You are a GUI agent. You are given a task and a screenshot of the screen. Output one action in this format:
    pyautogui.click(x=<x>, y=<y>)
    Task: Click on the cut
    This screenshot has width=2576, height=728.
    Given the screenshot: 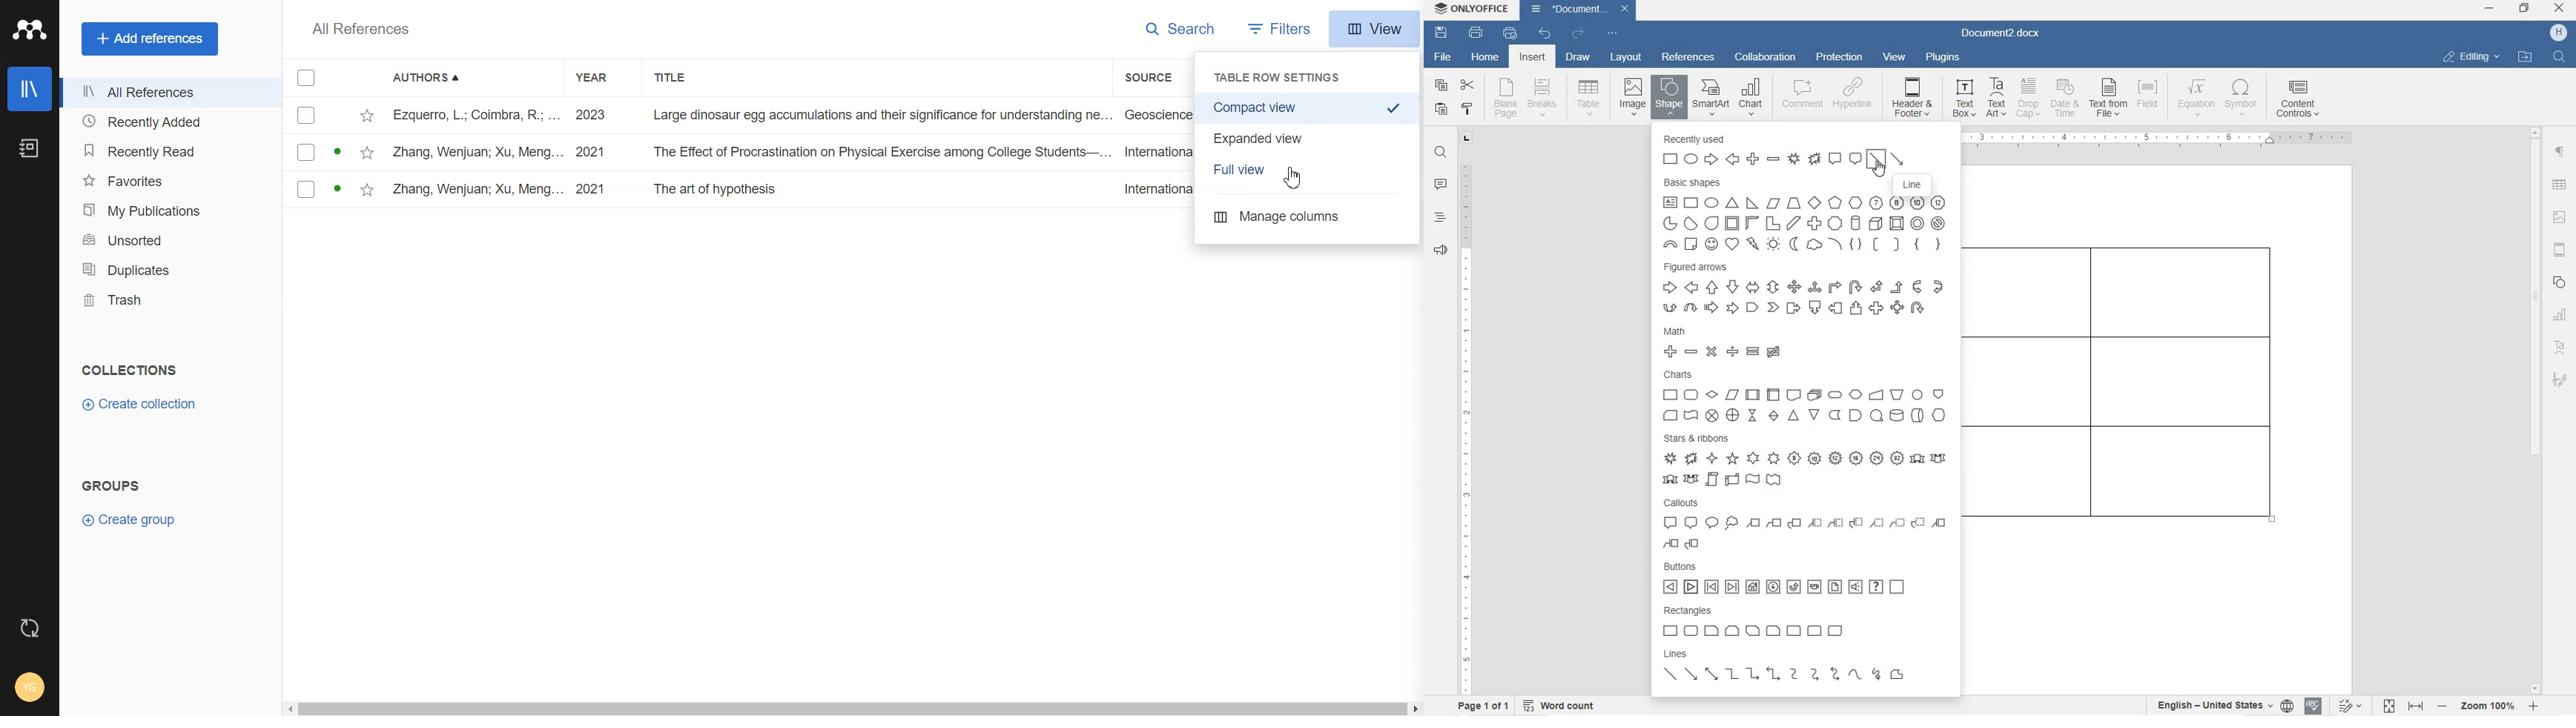 What is the action you would take?
    pyautogui.click(x=1467, y=86)
    